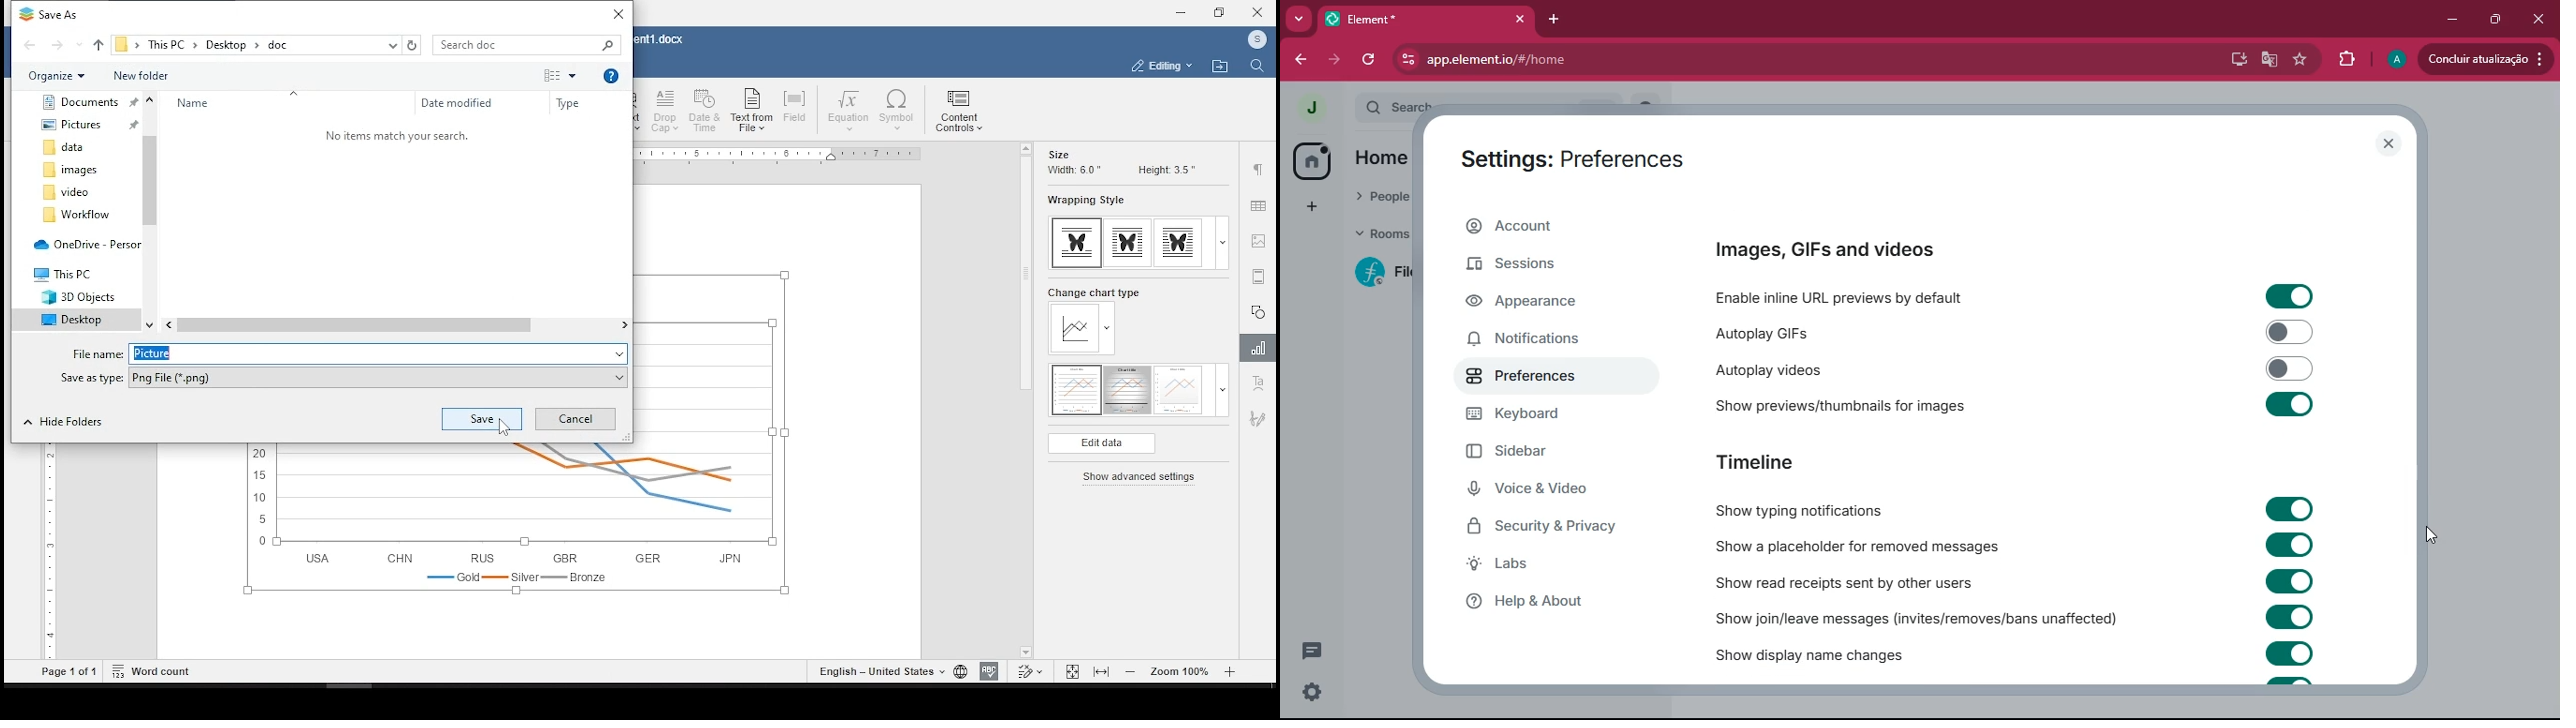 This screenshot has width=2576, height=728. I want to click on track changes, so click(1030, 672).